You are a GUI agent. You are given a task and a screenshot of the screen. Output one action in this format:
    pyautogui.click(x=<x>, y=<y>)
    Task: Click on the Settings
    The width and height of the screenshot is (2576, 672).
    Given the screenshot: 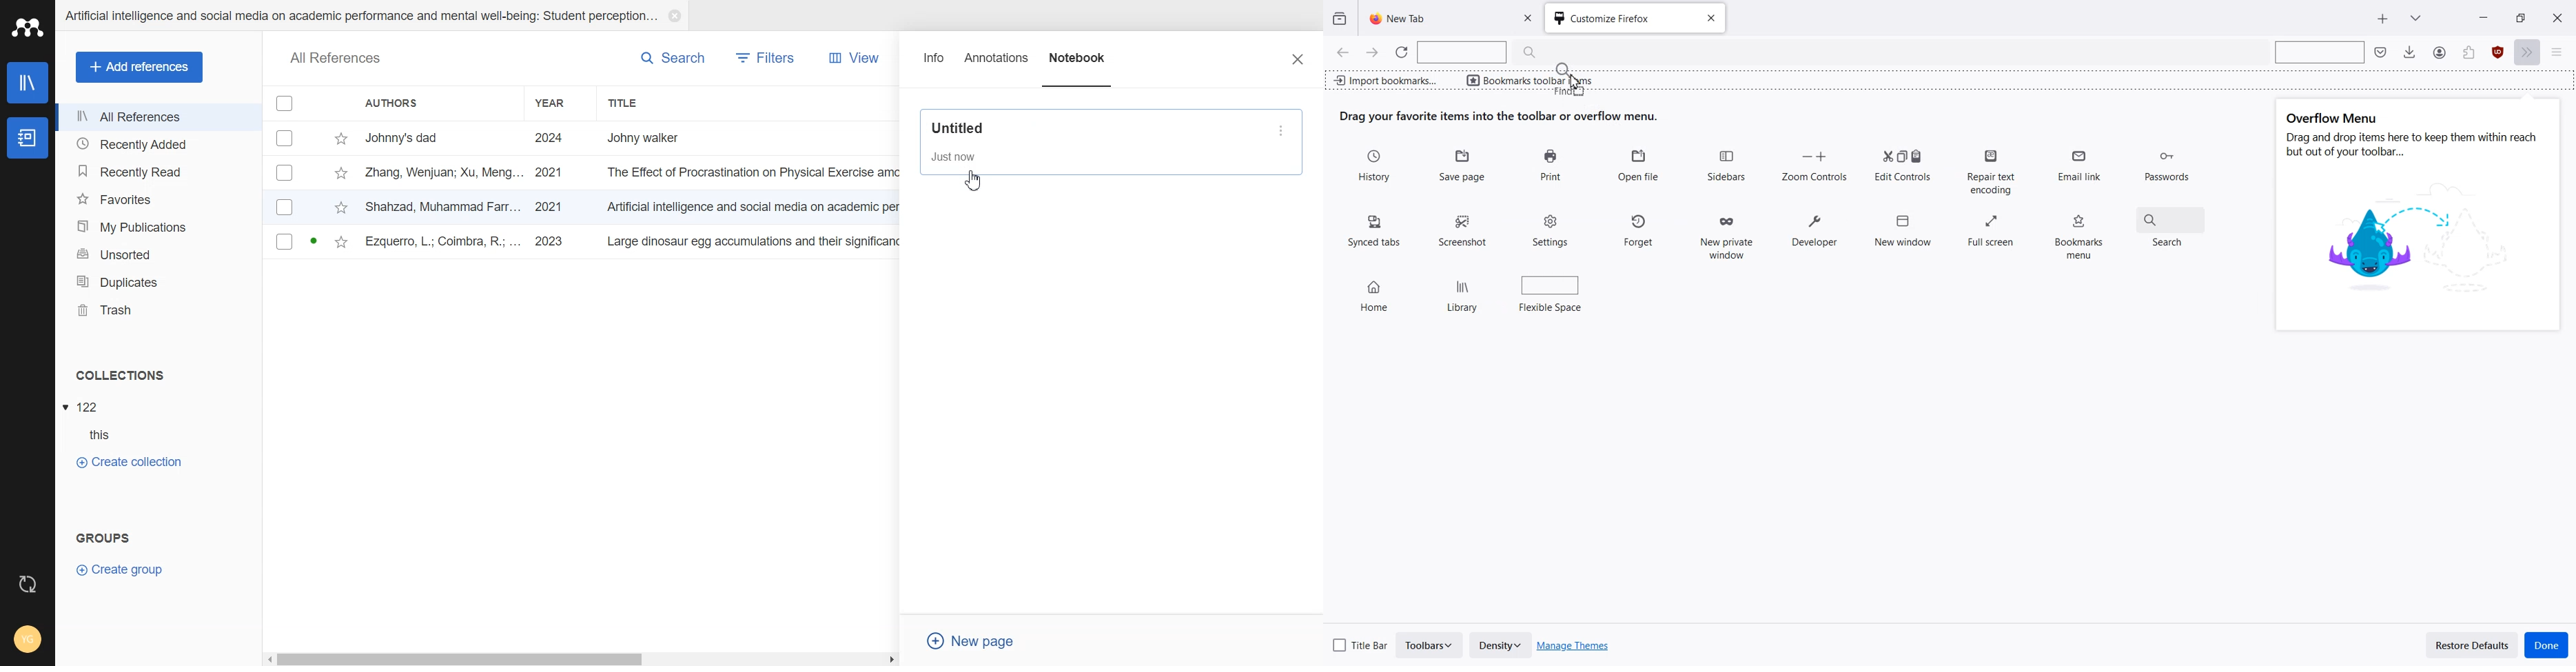 What is the action you would take?
    pyautogui.click(x=1552, y=229)
    